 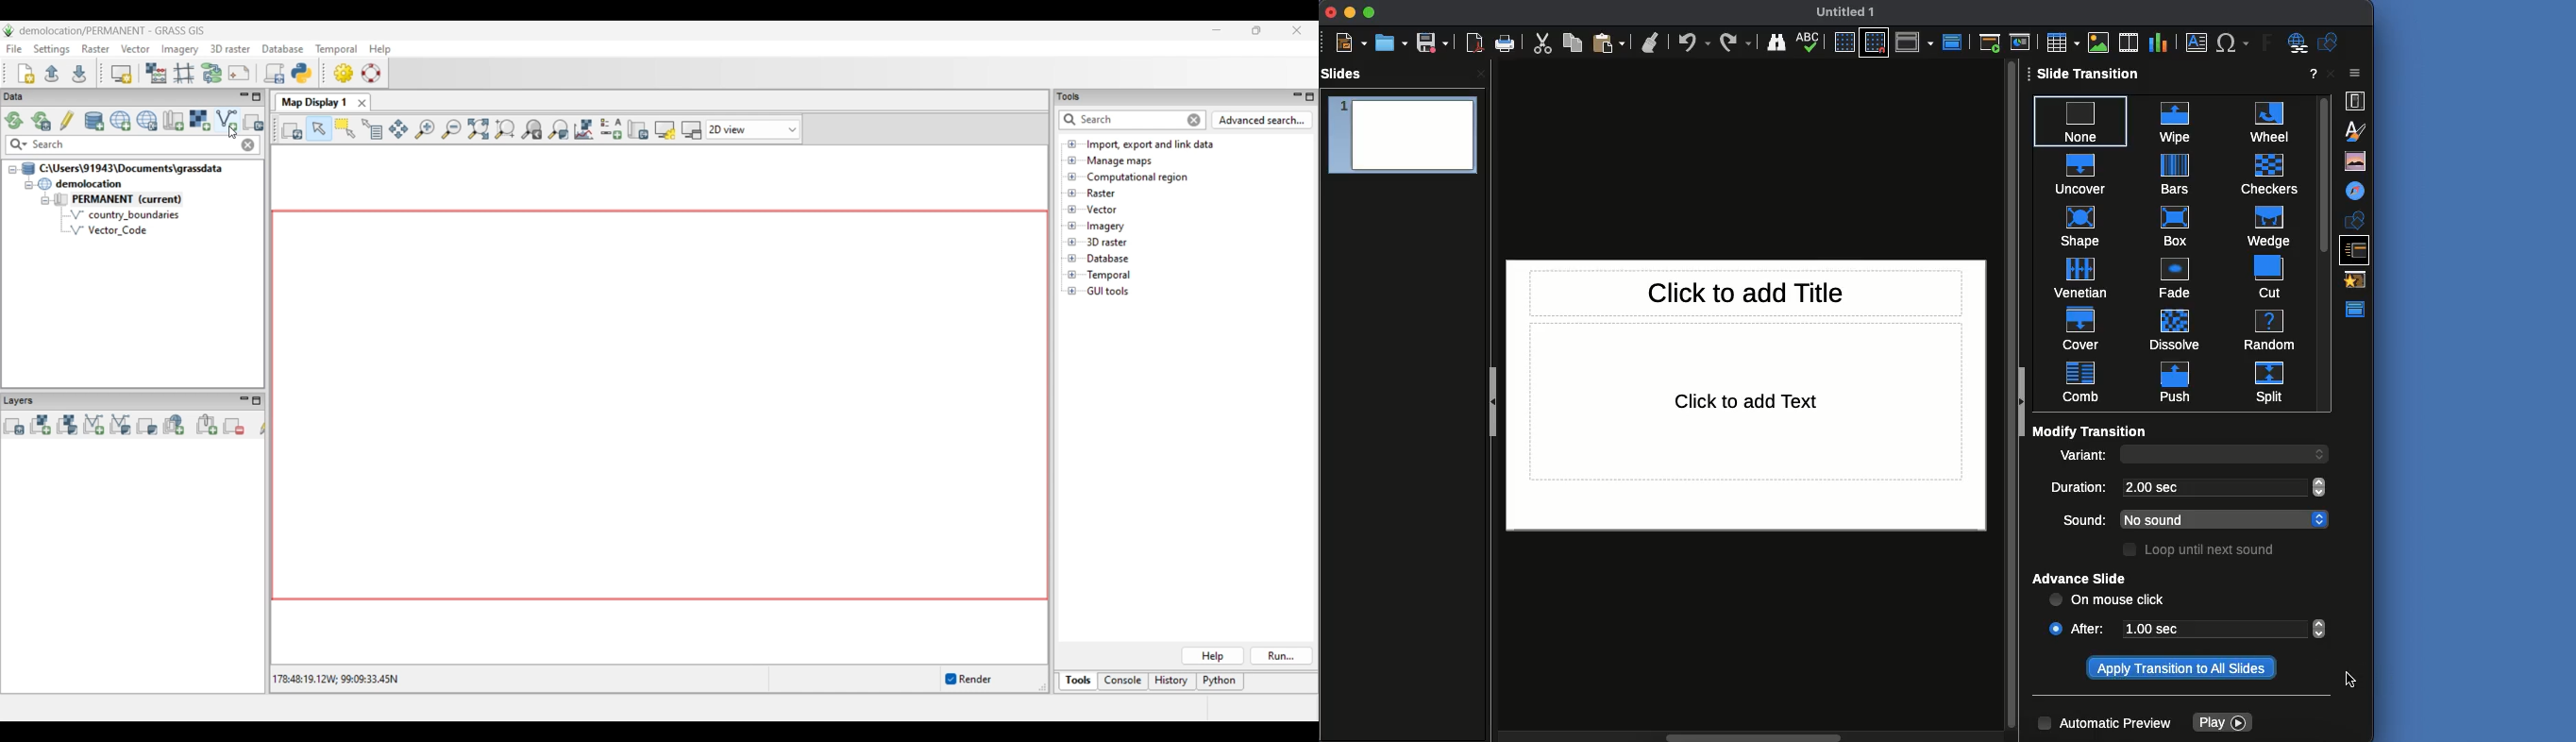 I want to click on comb, so click(x=2081, y=382).